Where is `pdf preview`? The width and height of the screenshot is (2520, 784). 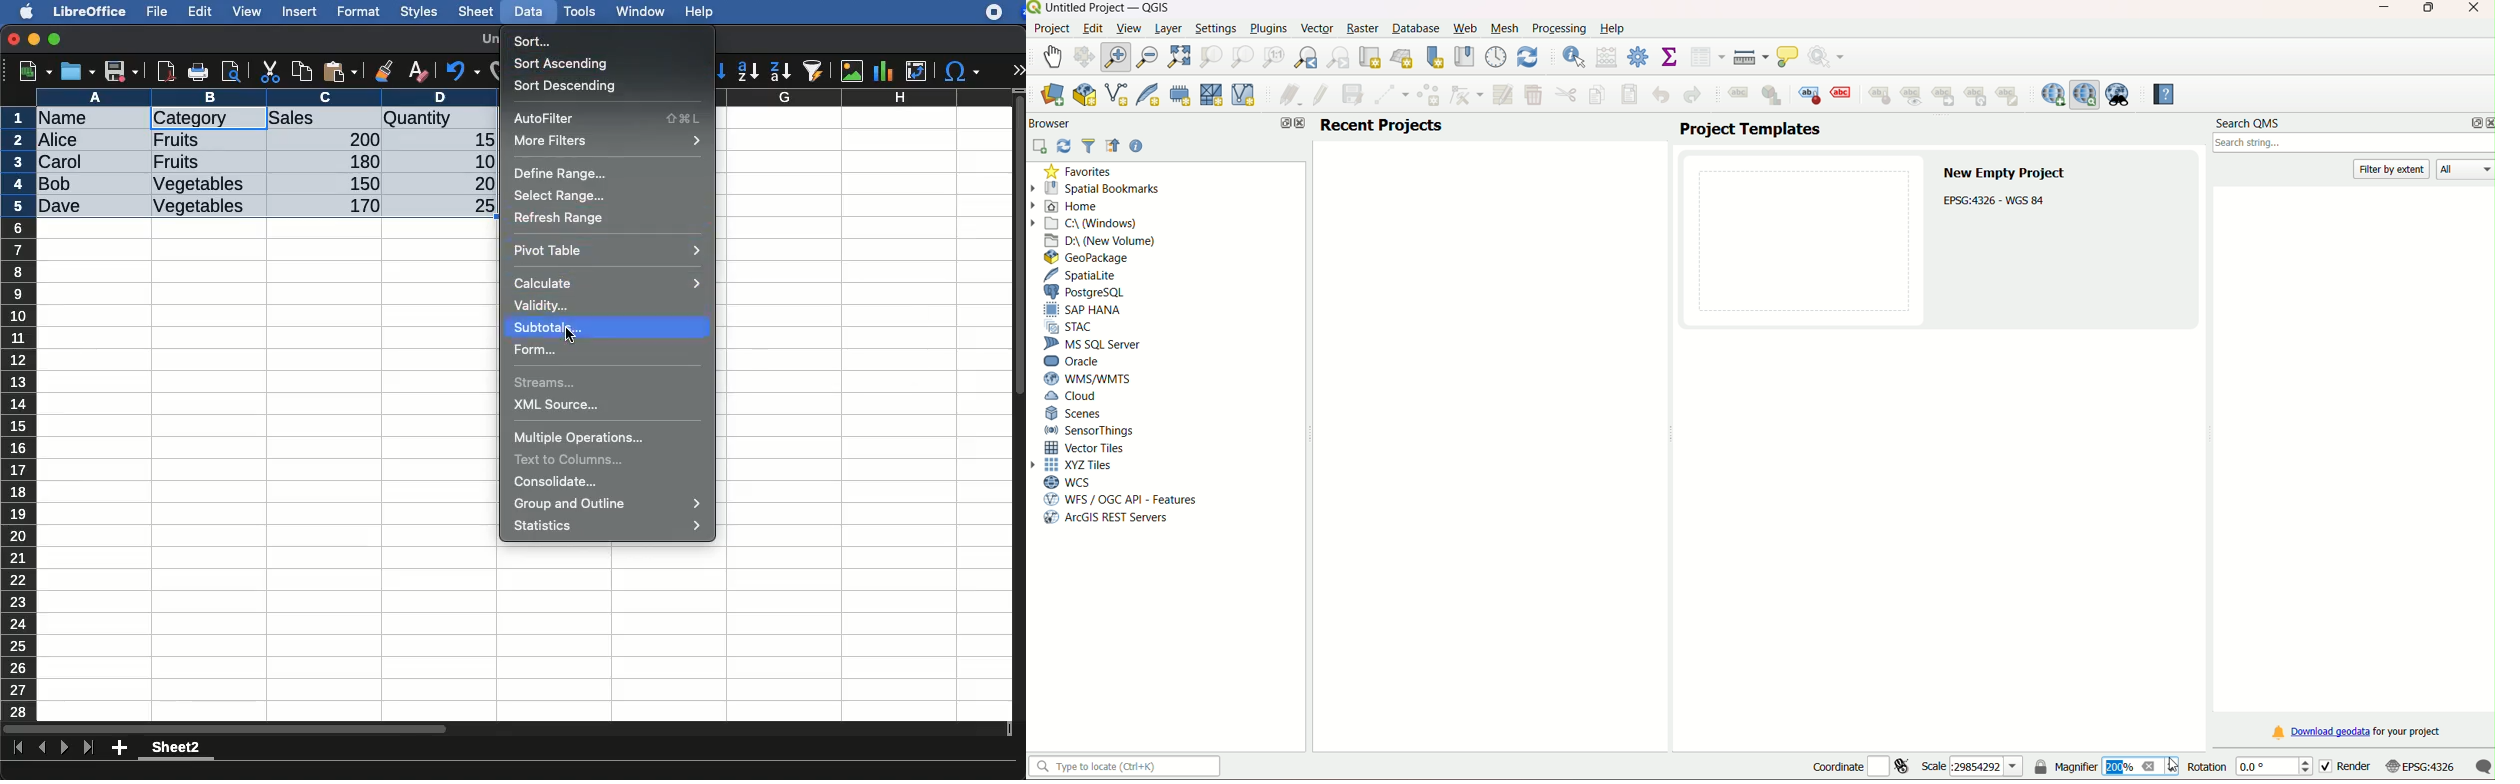 pdf preview is located at coordinates (167, 71).